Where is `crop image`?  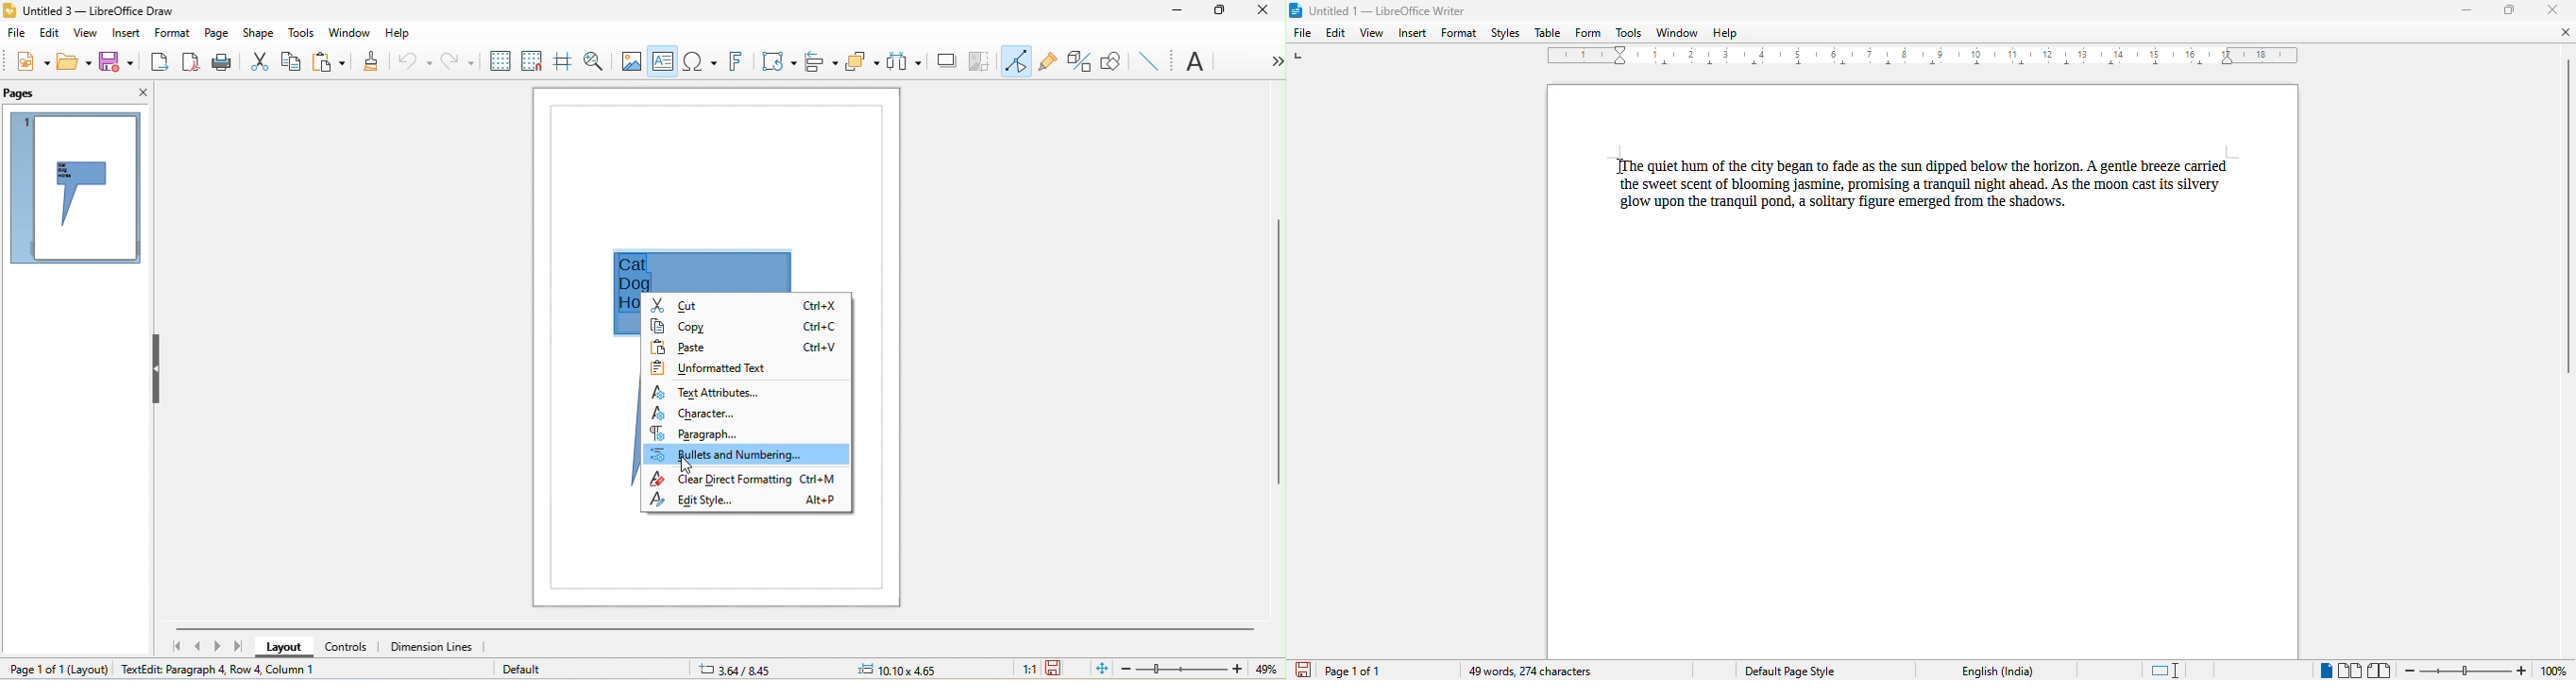 crop image is located at coordinates (981, 62).